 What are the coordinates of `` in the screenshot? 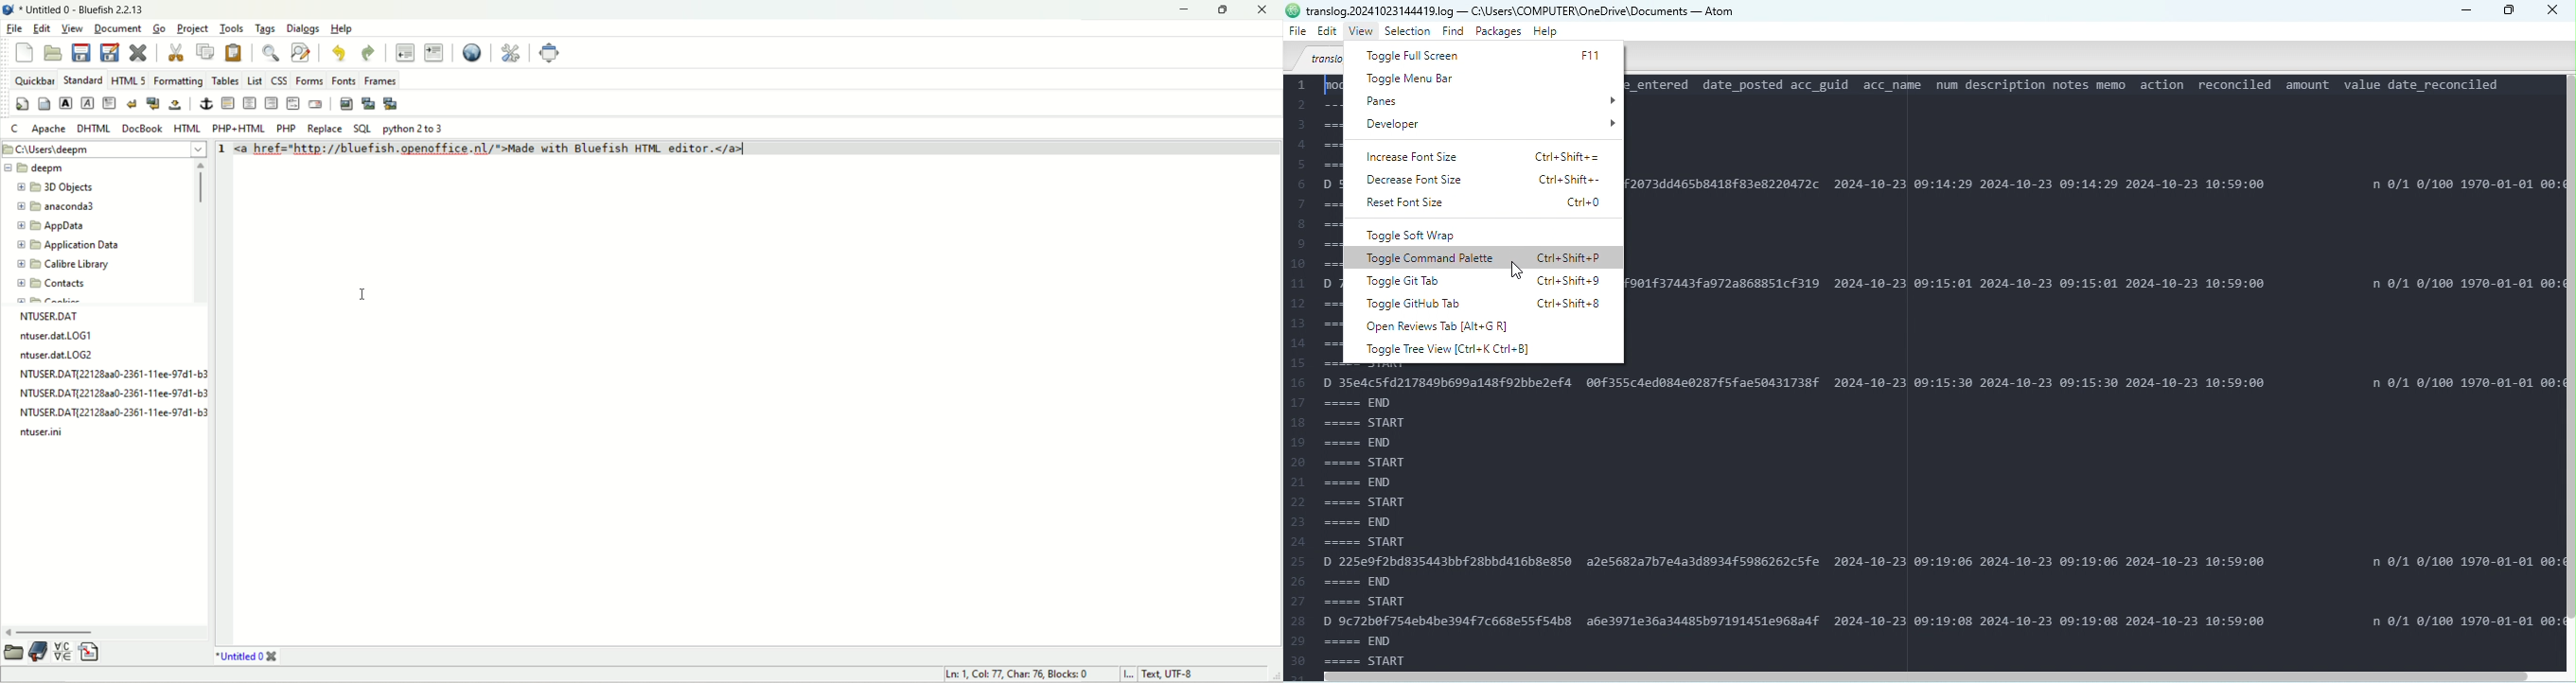 It's located at (1293, 10).